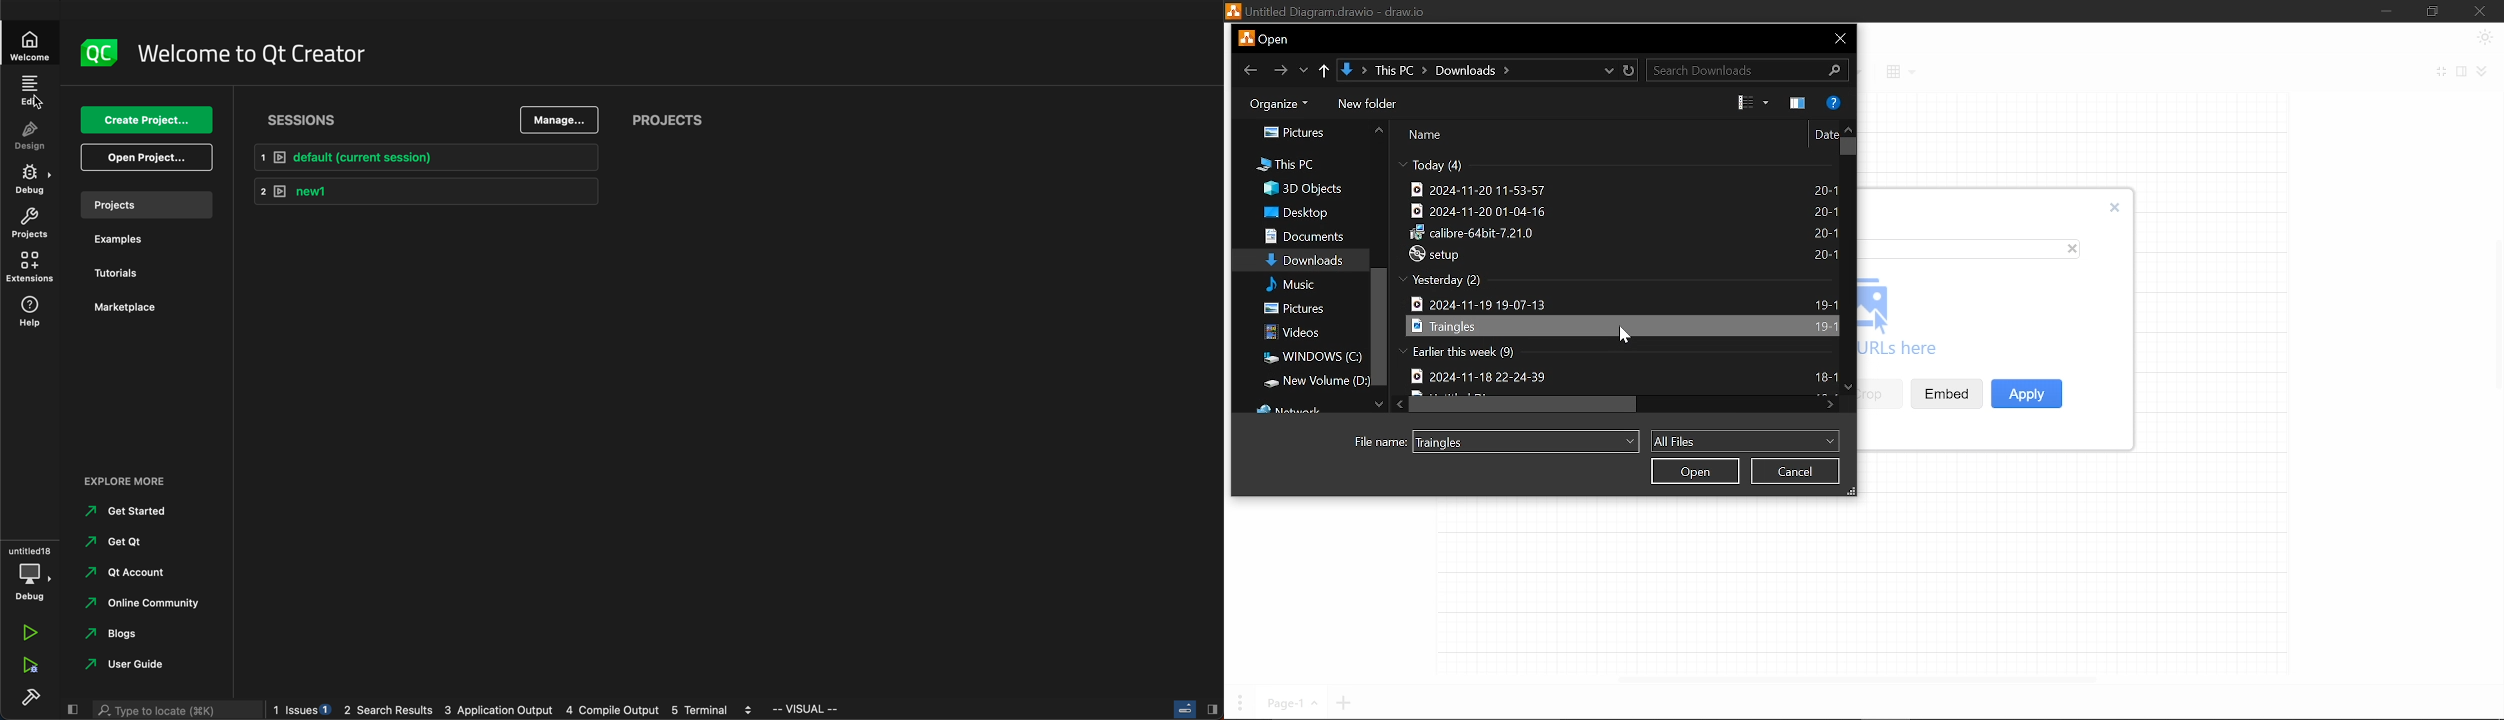 The image size is (2520, 728). Describe the element at coordinates (1849, 148) in the screenshot. I see `vertical scrollbar for files in "Download"` at that location.